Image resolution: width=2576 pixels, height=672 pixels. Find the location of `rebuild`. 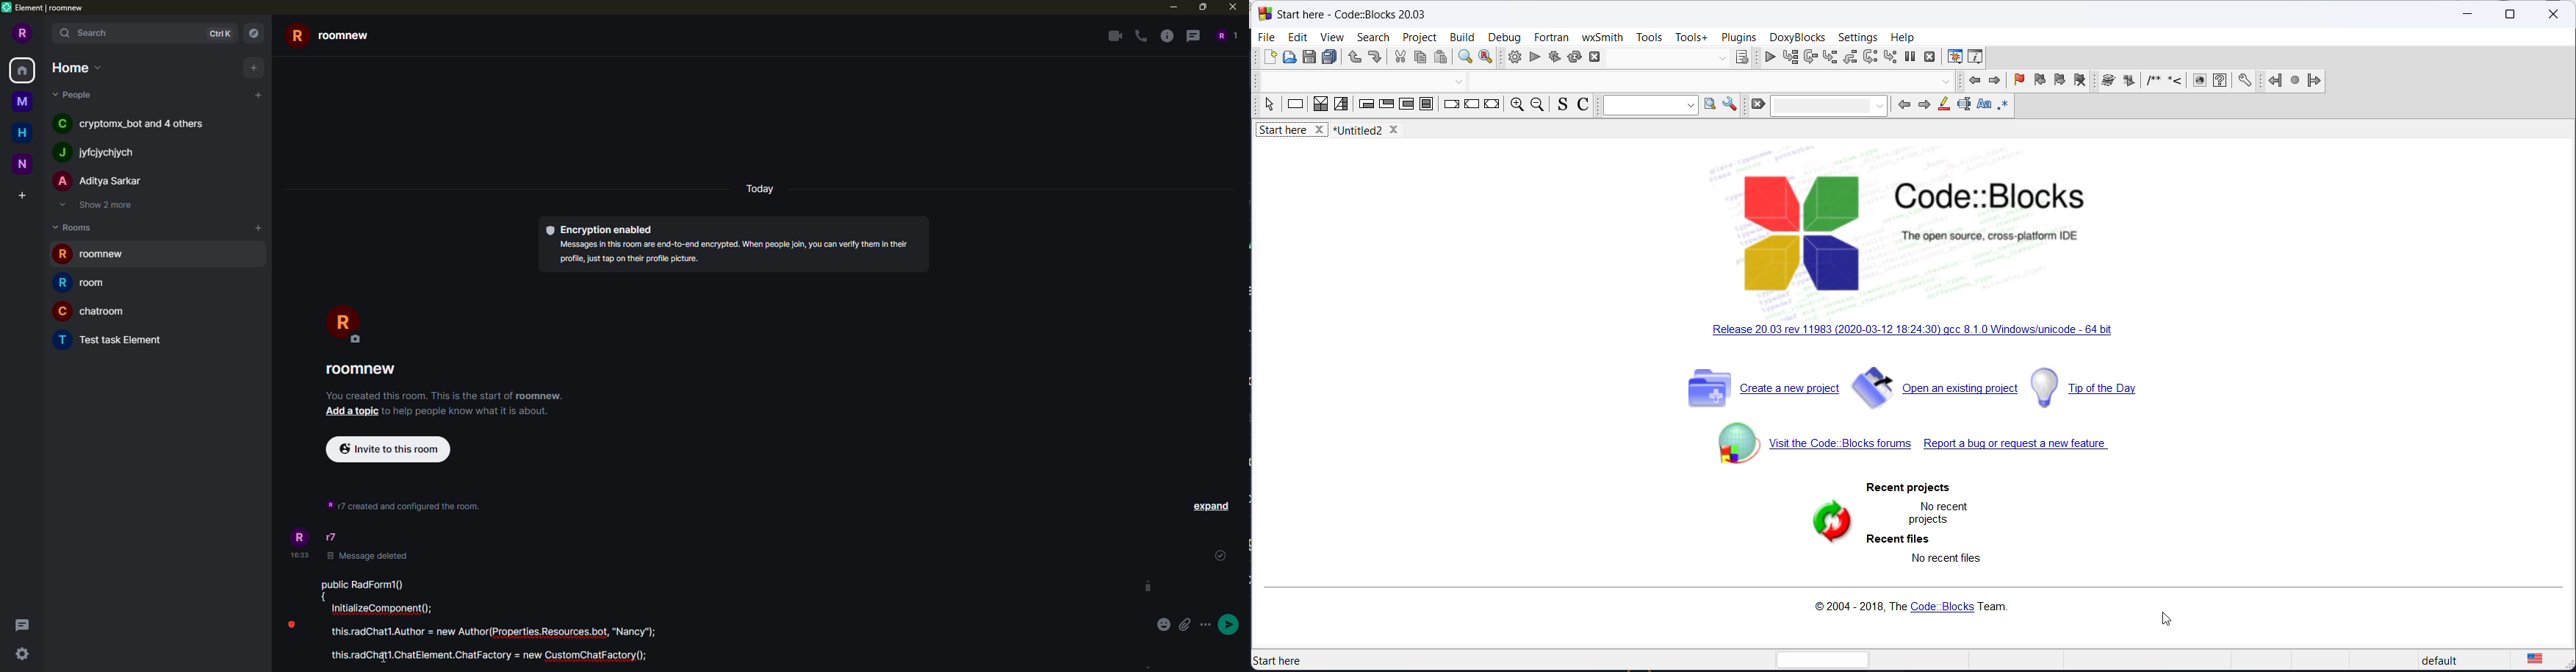

rebuild is located at coordinates (1575, 56).